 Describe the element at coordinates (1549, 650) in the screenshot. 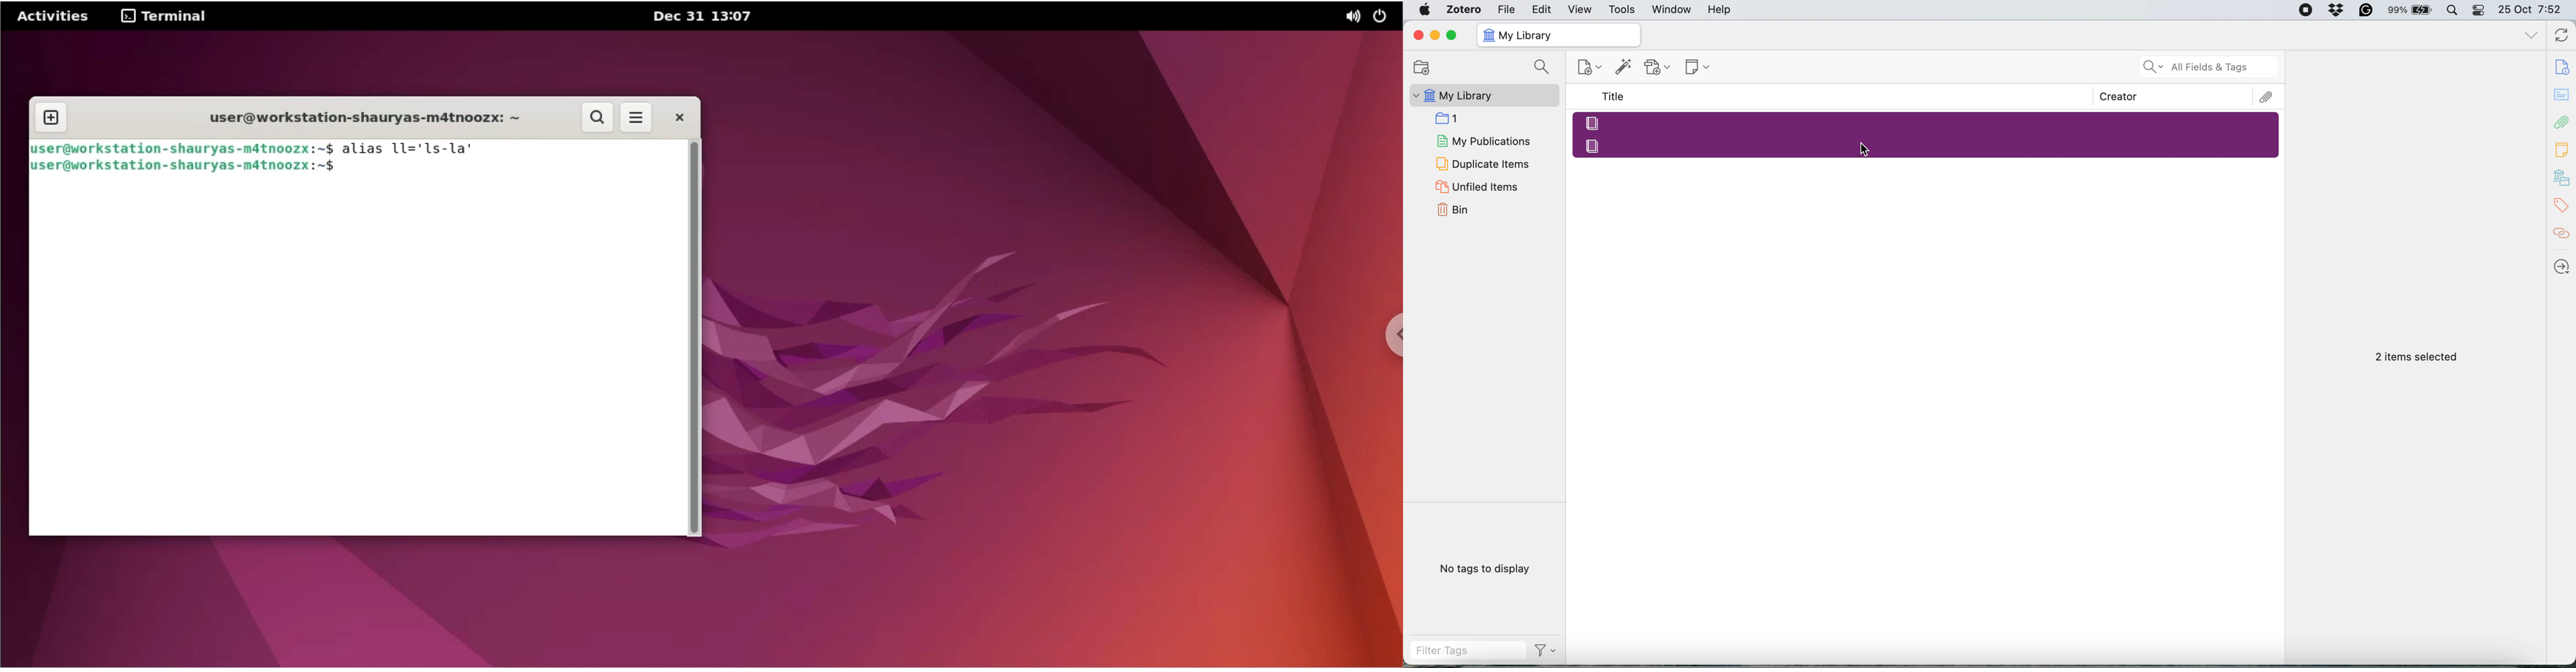

I see `Filter Options` at that location.